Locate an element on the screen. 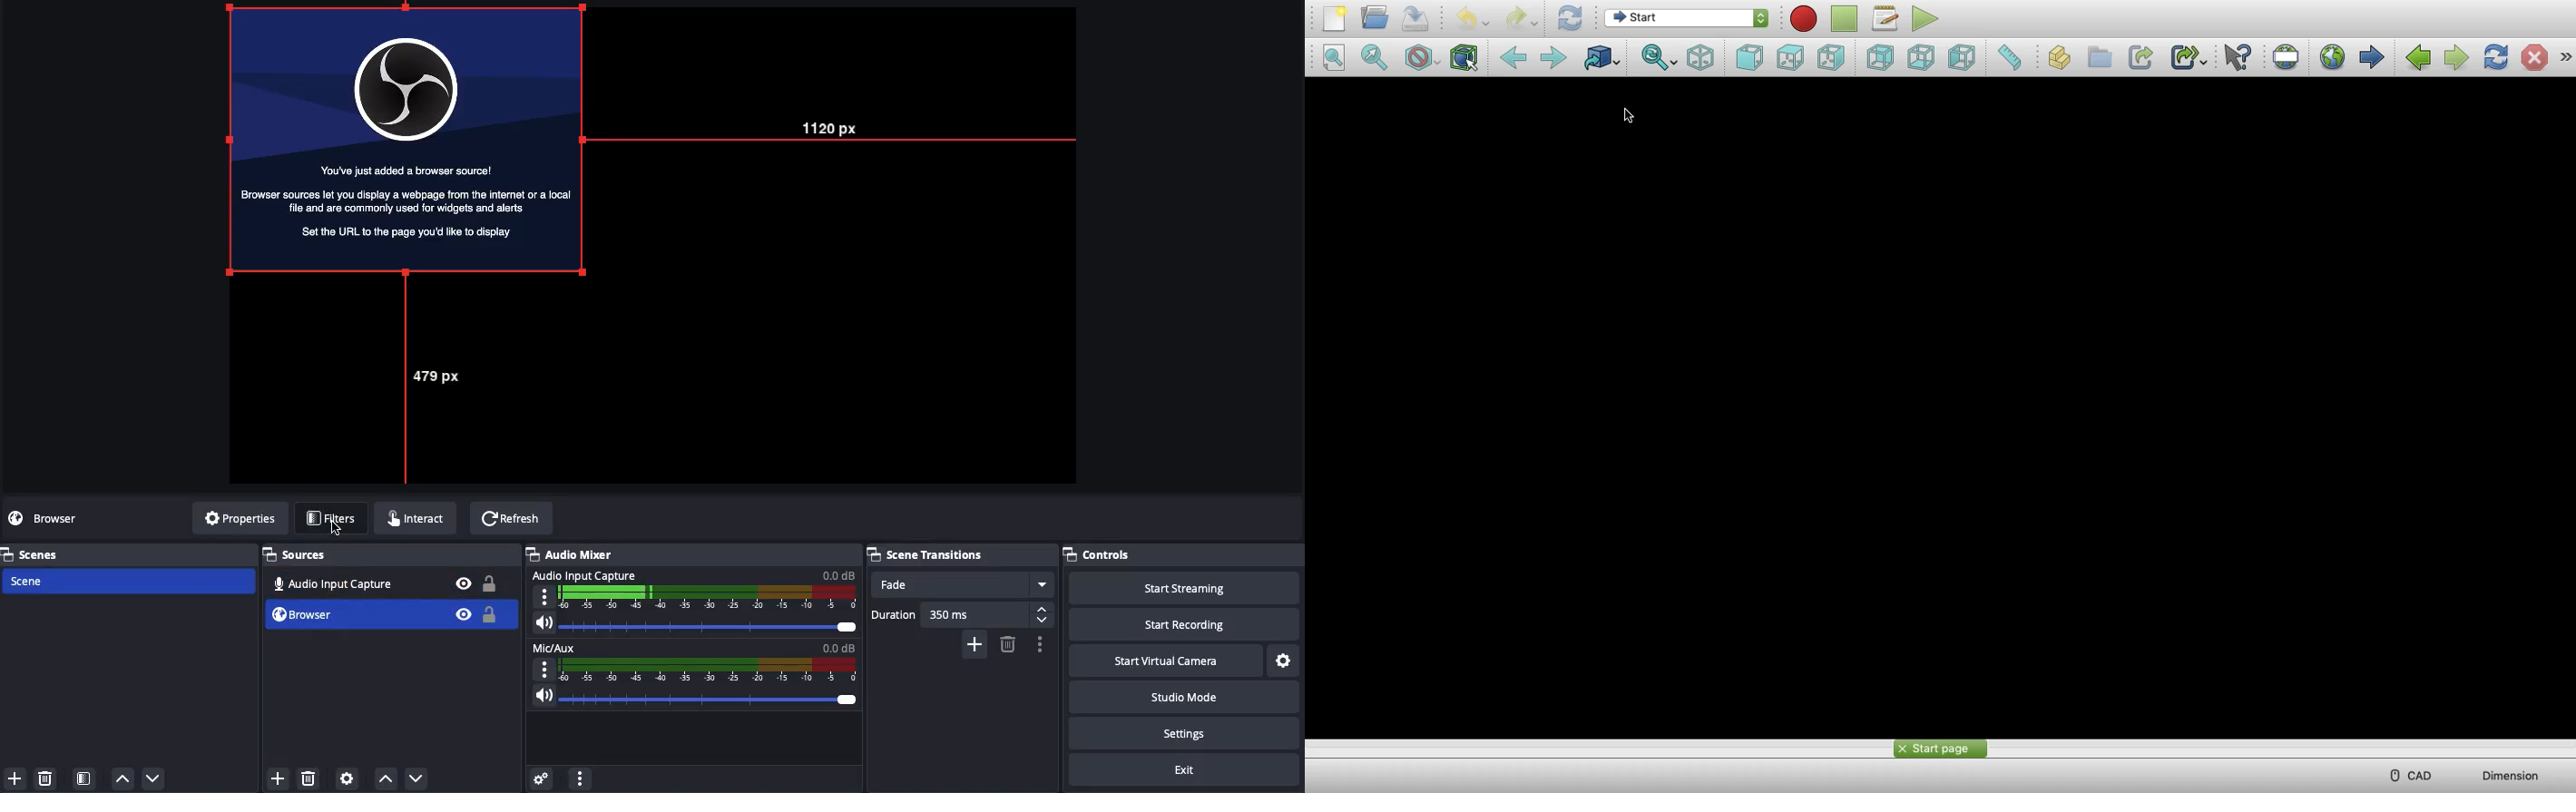 The height and width of the screenshot is (812, 2576). Audio input capture is located at coordinates (694, 589).